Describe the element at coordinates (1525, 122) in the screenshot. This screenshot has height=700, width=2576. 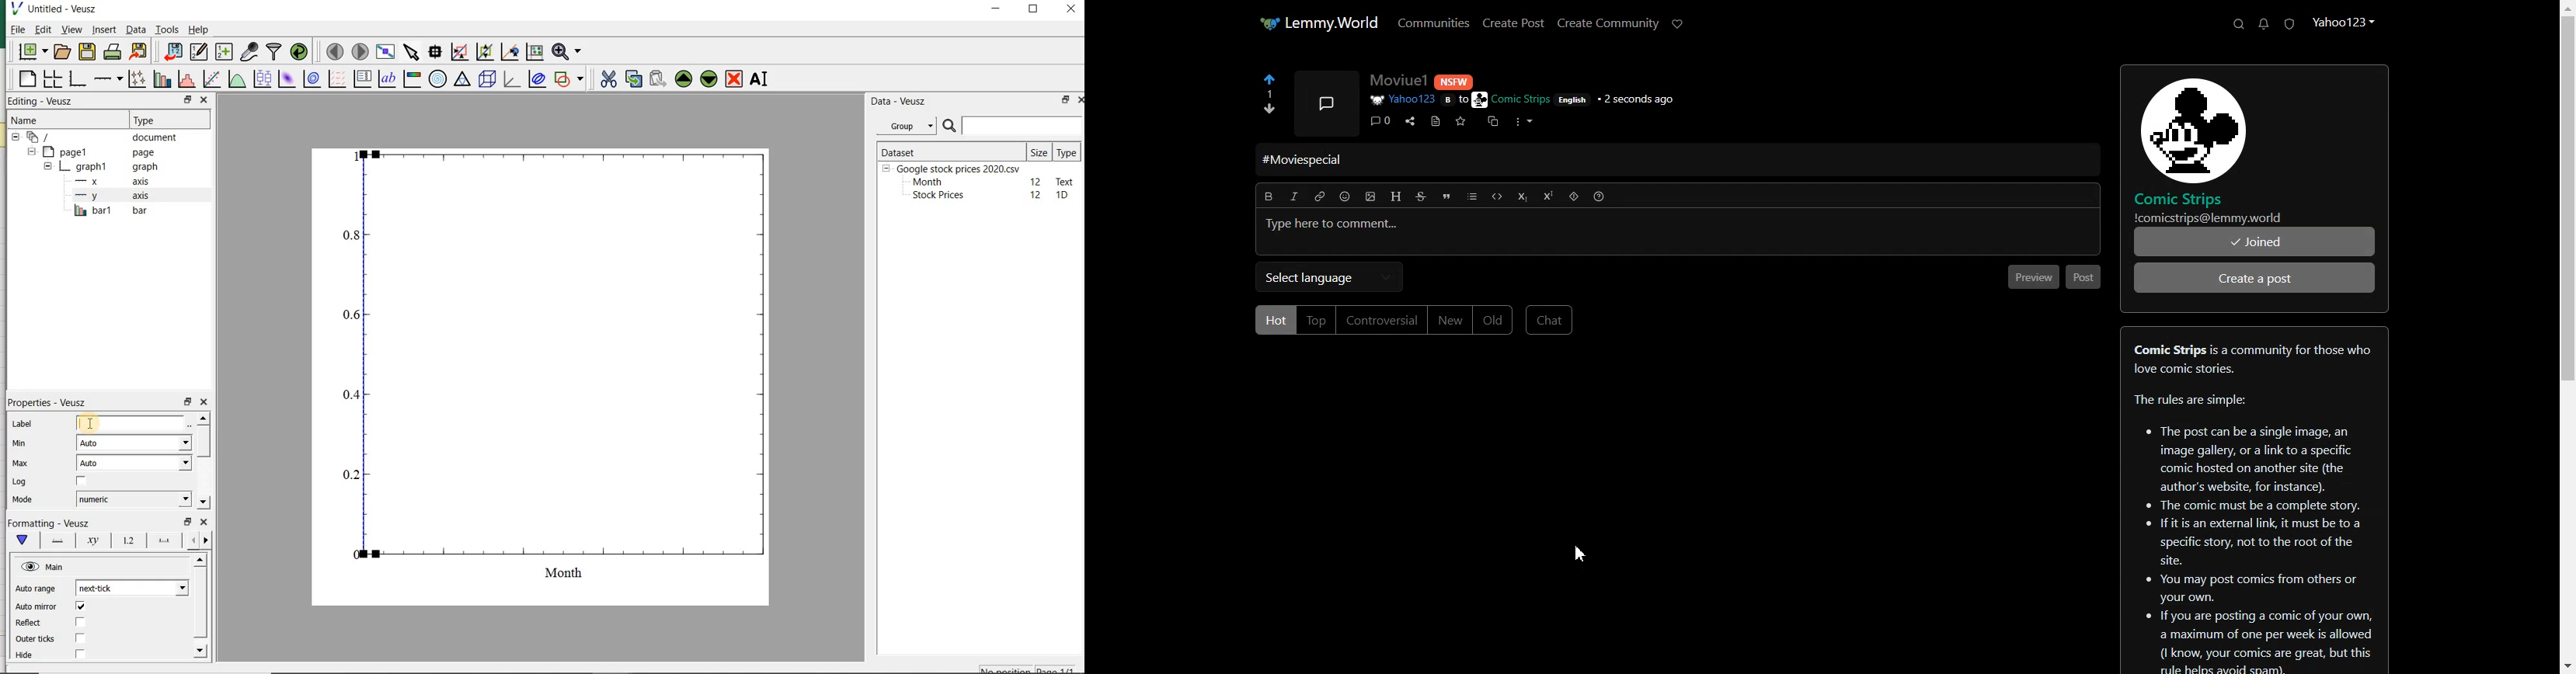
I see `More` at that location.